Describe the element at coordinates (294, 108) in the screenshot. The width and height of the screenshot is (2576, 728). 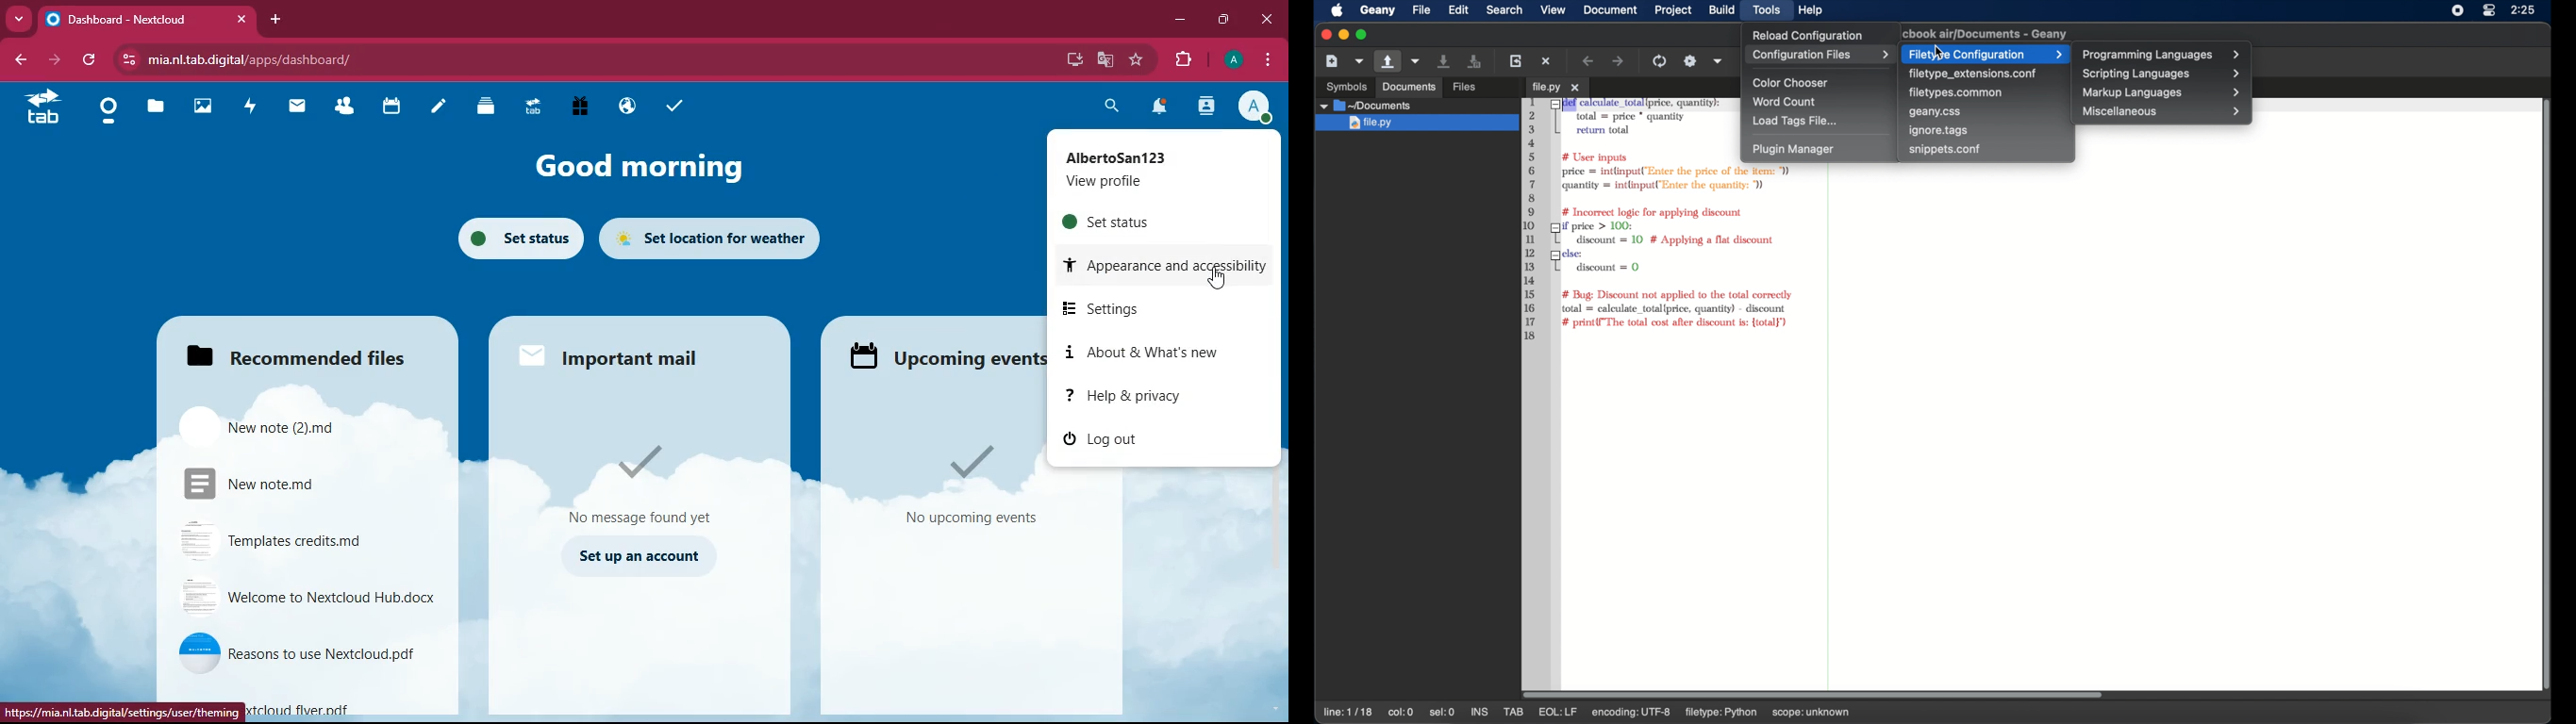
I see `mail` at that location.